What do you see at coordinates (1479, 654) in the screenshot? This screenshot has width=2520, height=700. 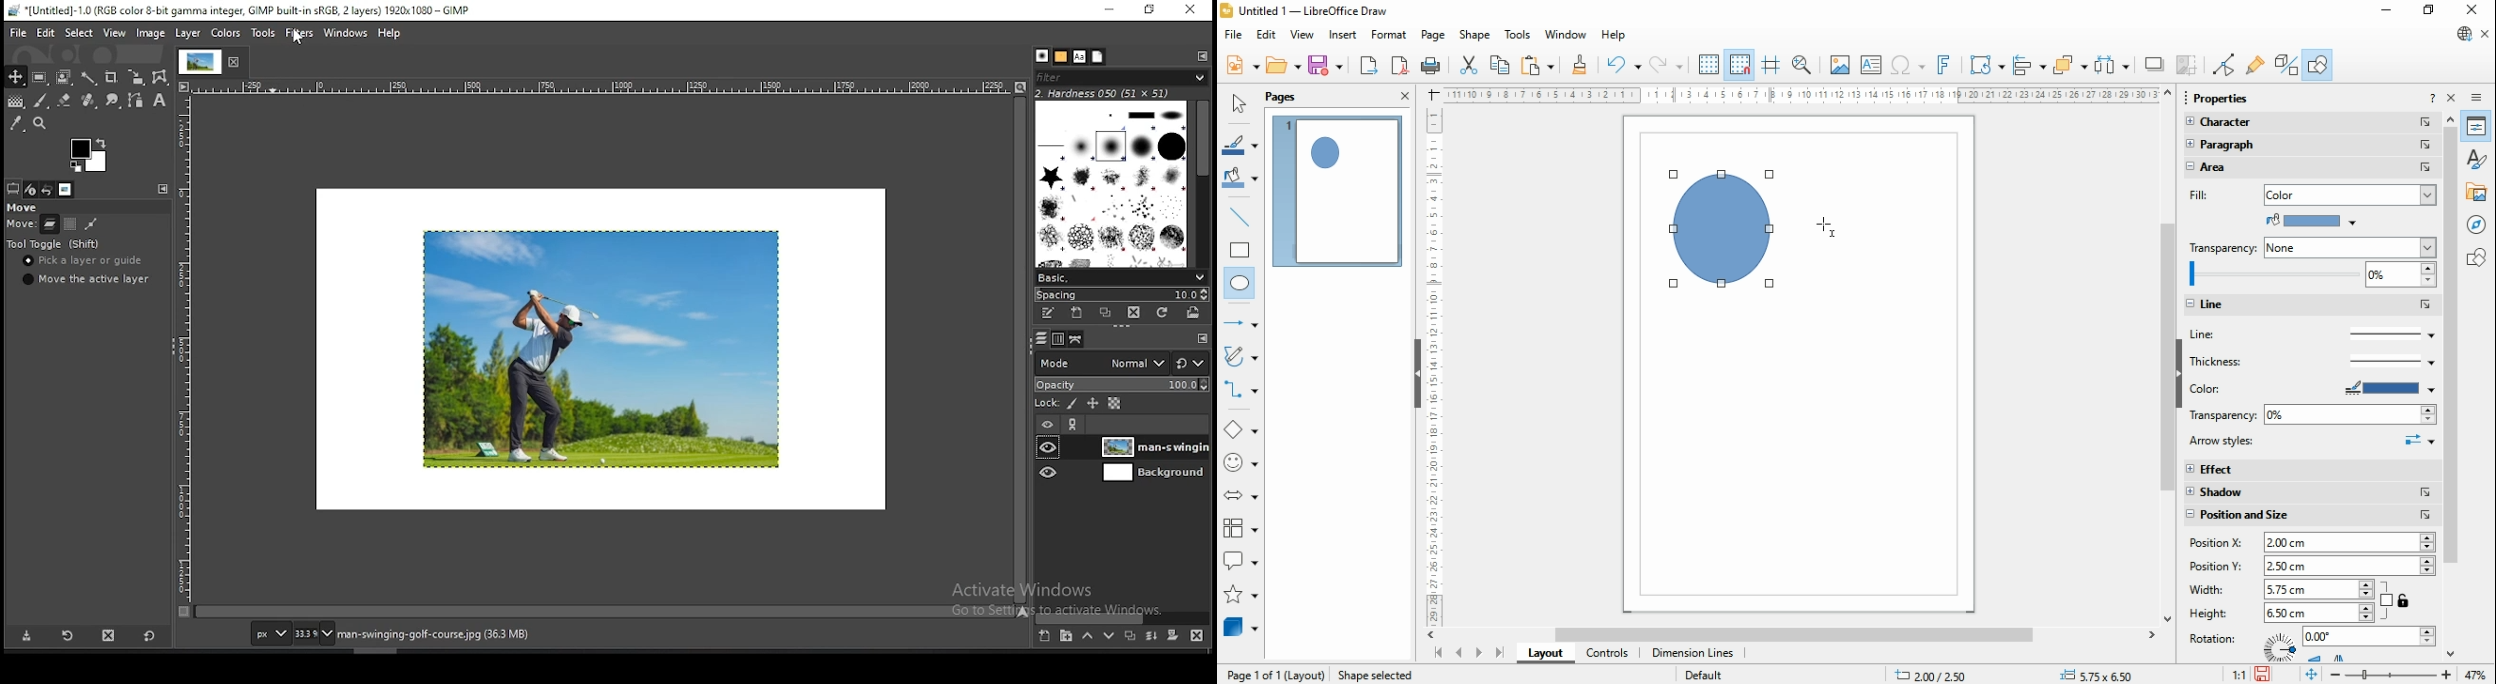 I see `next page` at bounding box center [1479, 654].